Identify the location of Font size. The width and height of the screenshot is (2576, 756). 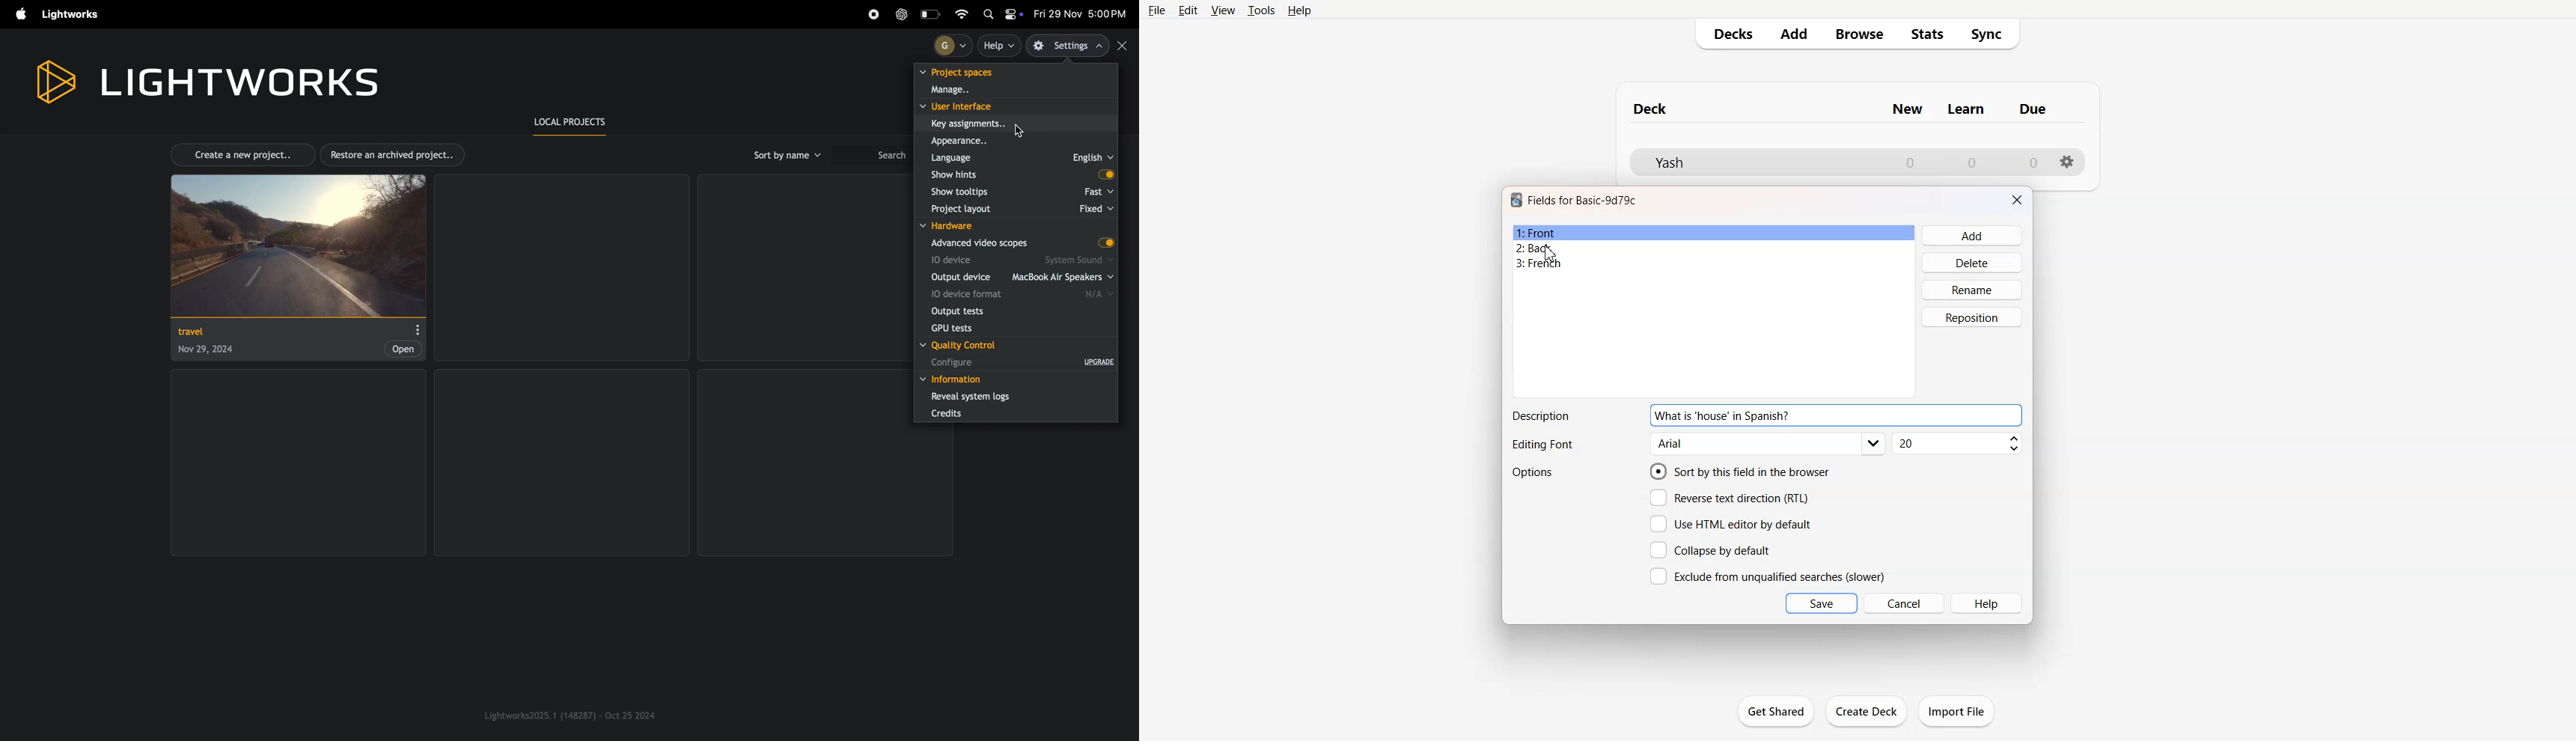
(1959, 444).